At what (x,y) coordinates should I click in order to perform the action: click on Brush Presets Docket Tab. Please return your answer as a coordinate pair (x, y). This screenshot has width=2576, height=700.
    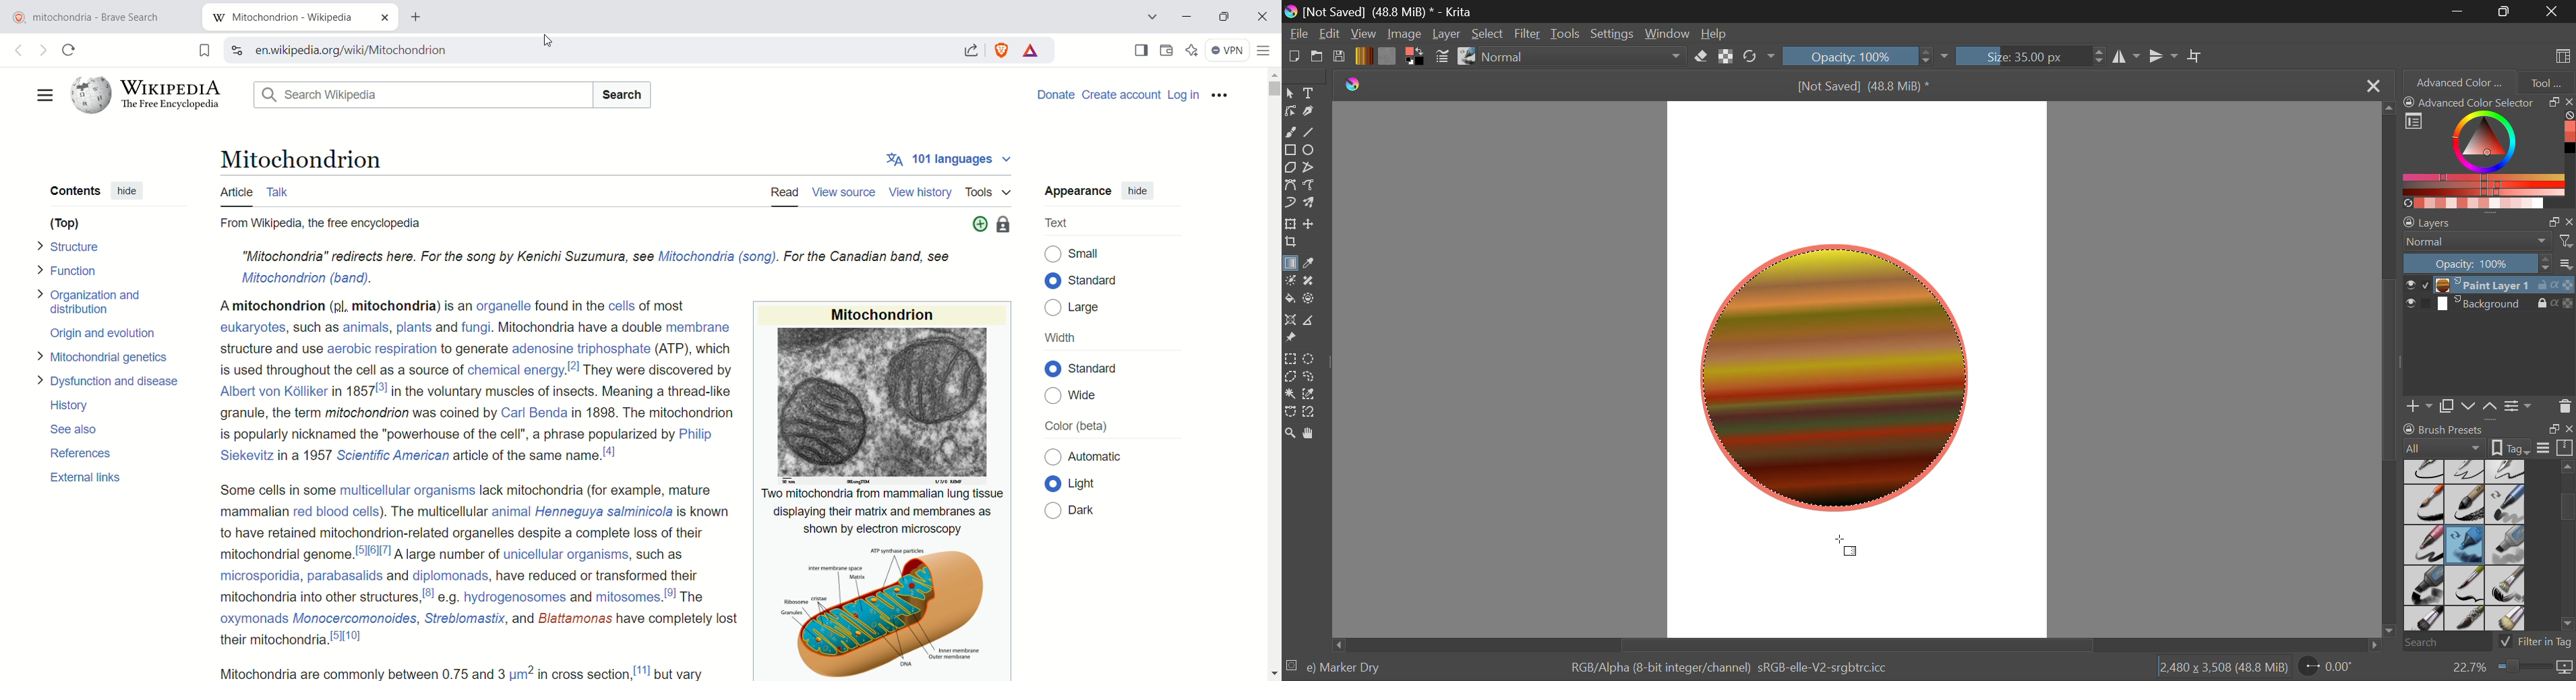
    Looking at the image, I should click on (2488, 436).